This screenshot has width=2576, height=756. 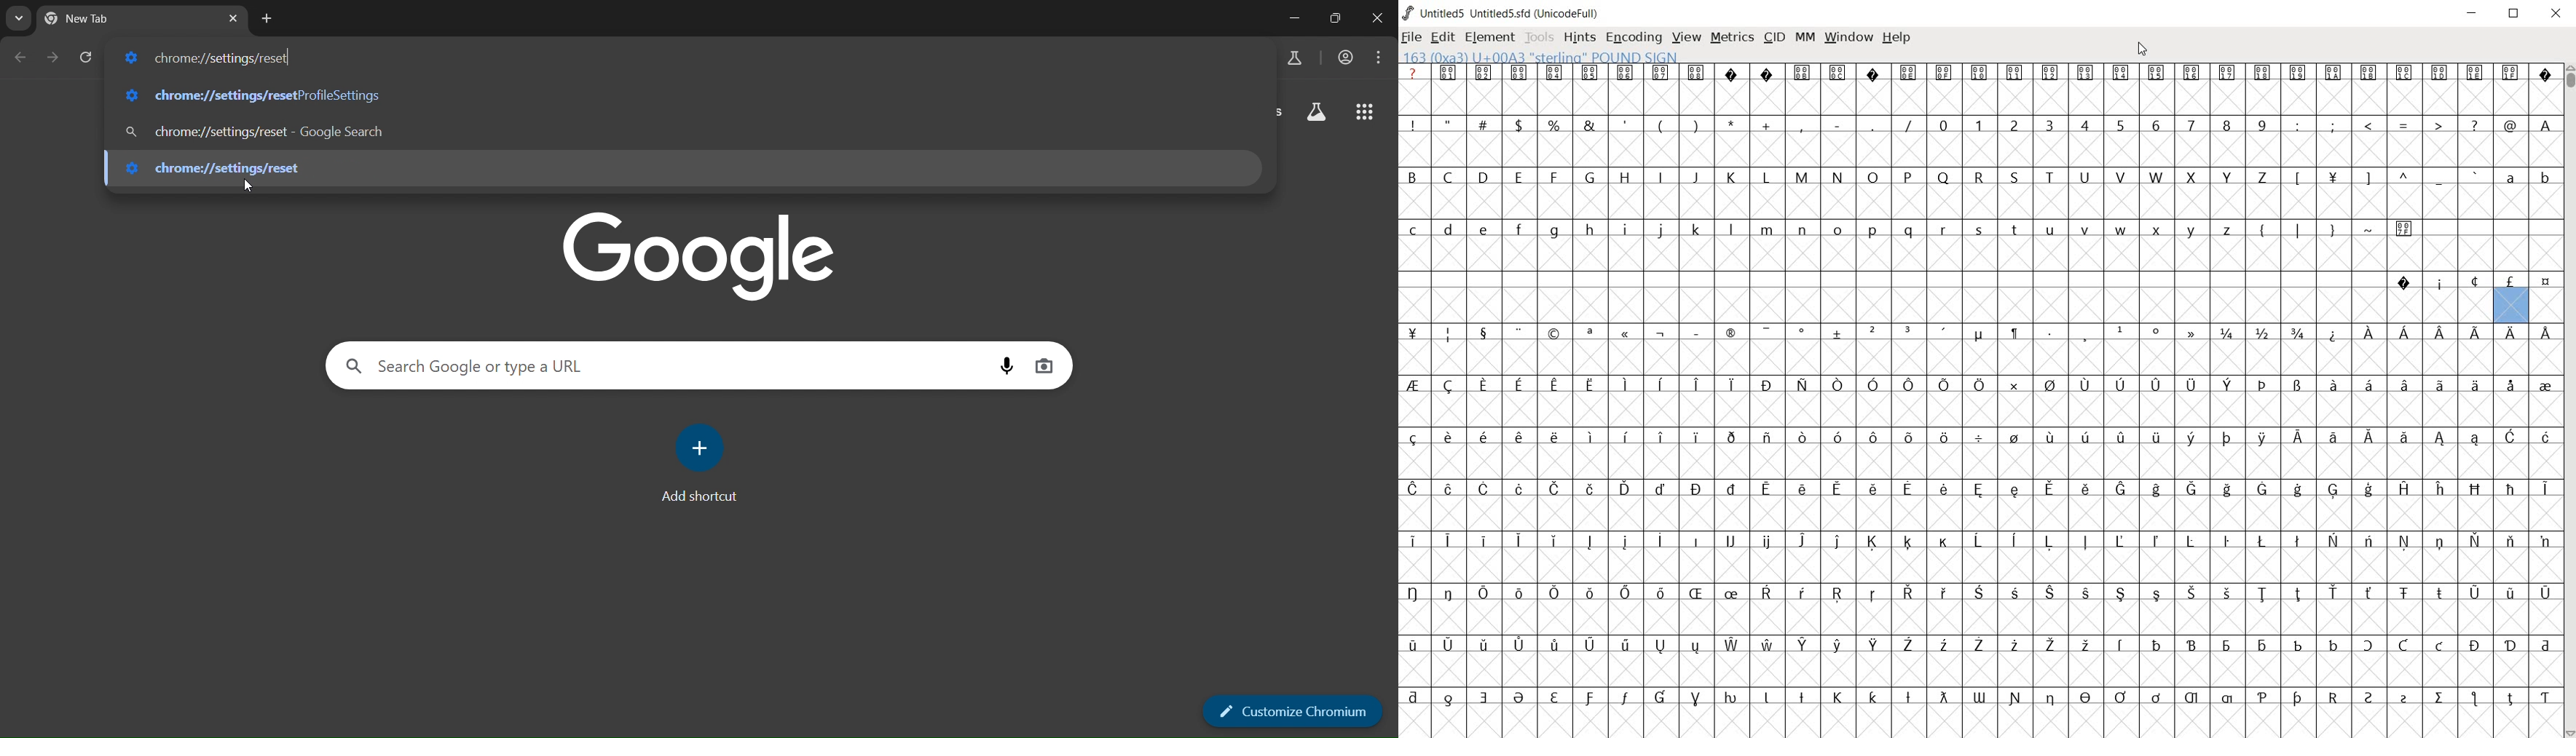 What do you see at coordinates (2049, 490) in the screenshot?
I see `Symbol` at bounding box center [2049, 490].